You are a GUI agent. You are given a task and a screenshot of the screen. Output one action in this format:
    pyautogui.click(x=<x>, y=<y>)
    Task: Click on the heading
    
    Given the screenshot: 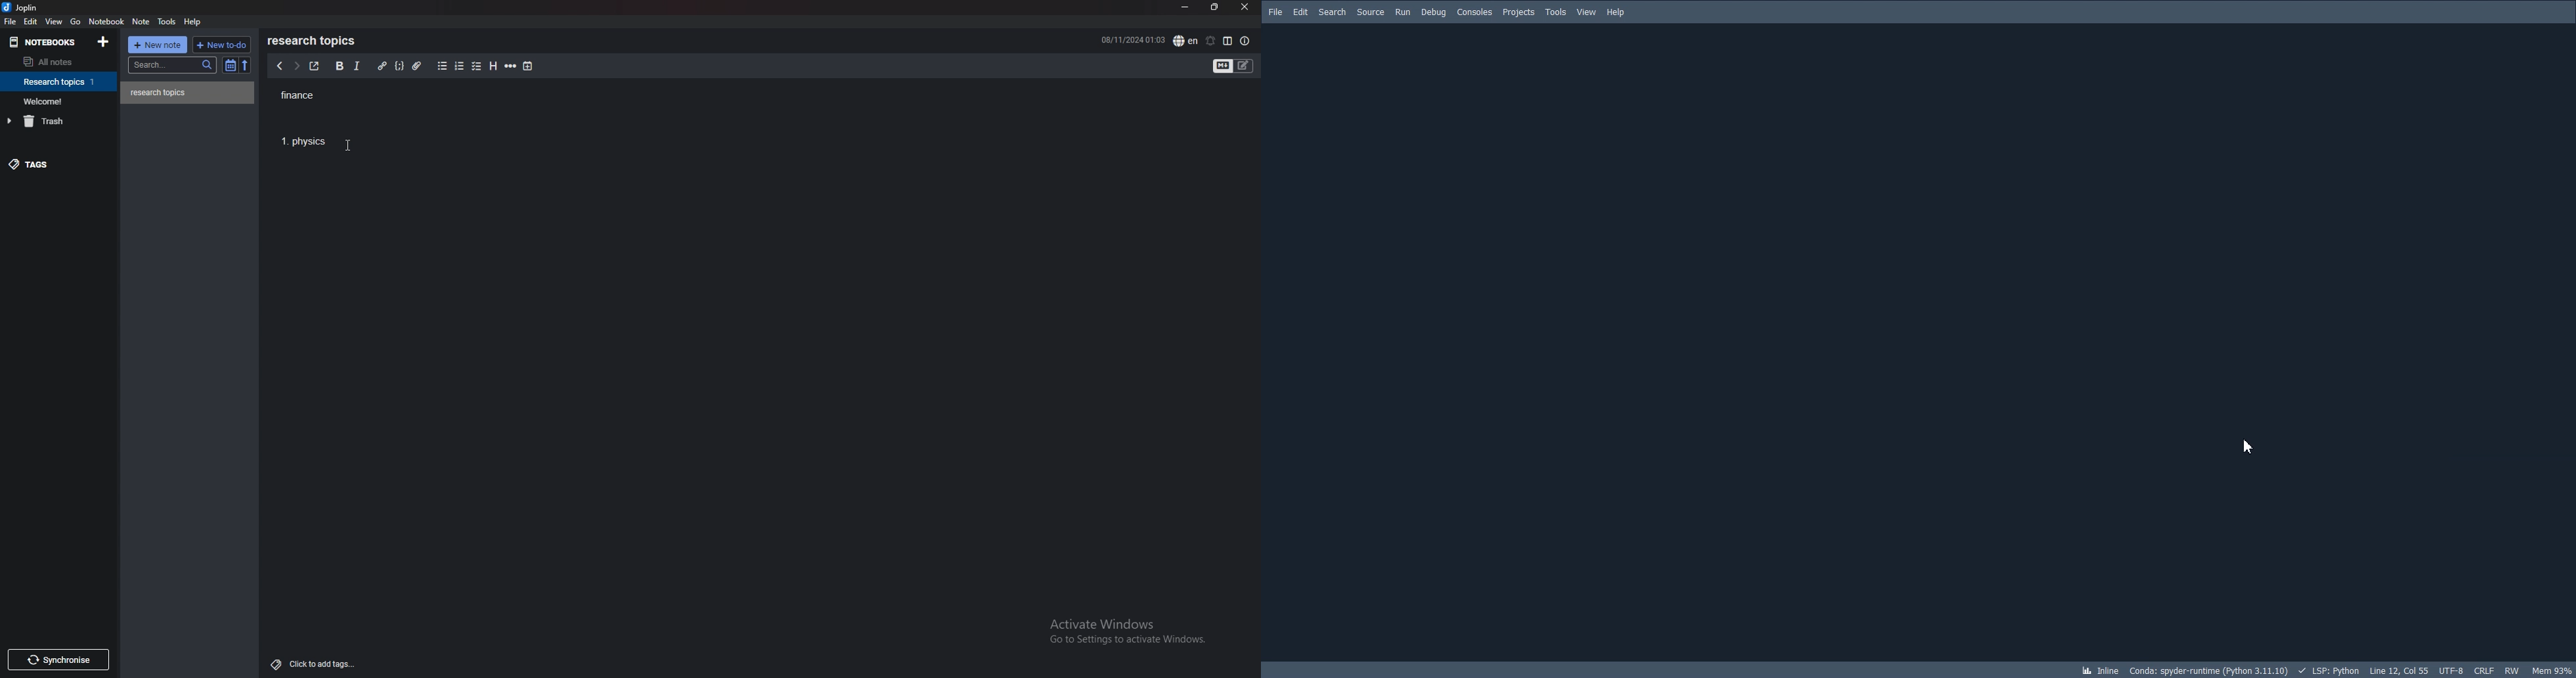 What is the action you would take?
    pyautogui.click(x=493, y=66)
    